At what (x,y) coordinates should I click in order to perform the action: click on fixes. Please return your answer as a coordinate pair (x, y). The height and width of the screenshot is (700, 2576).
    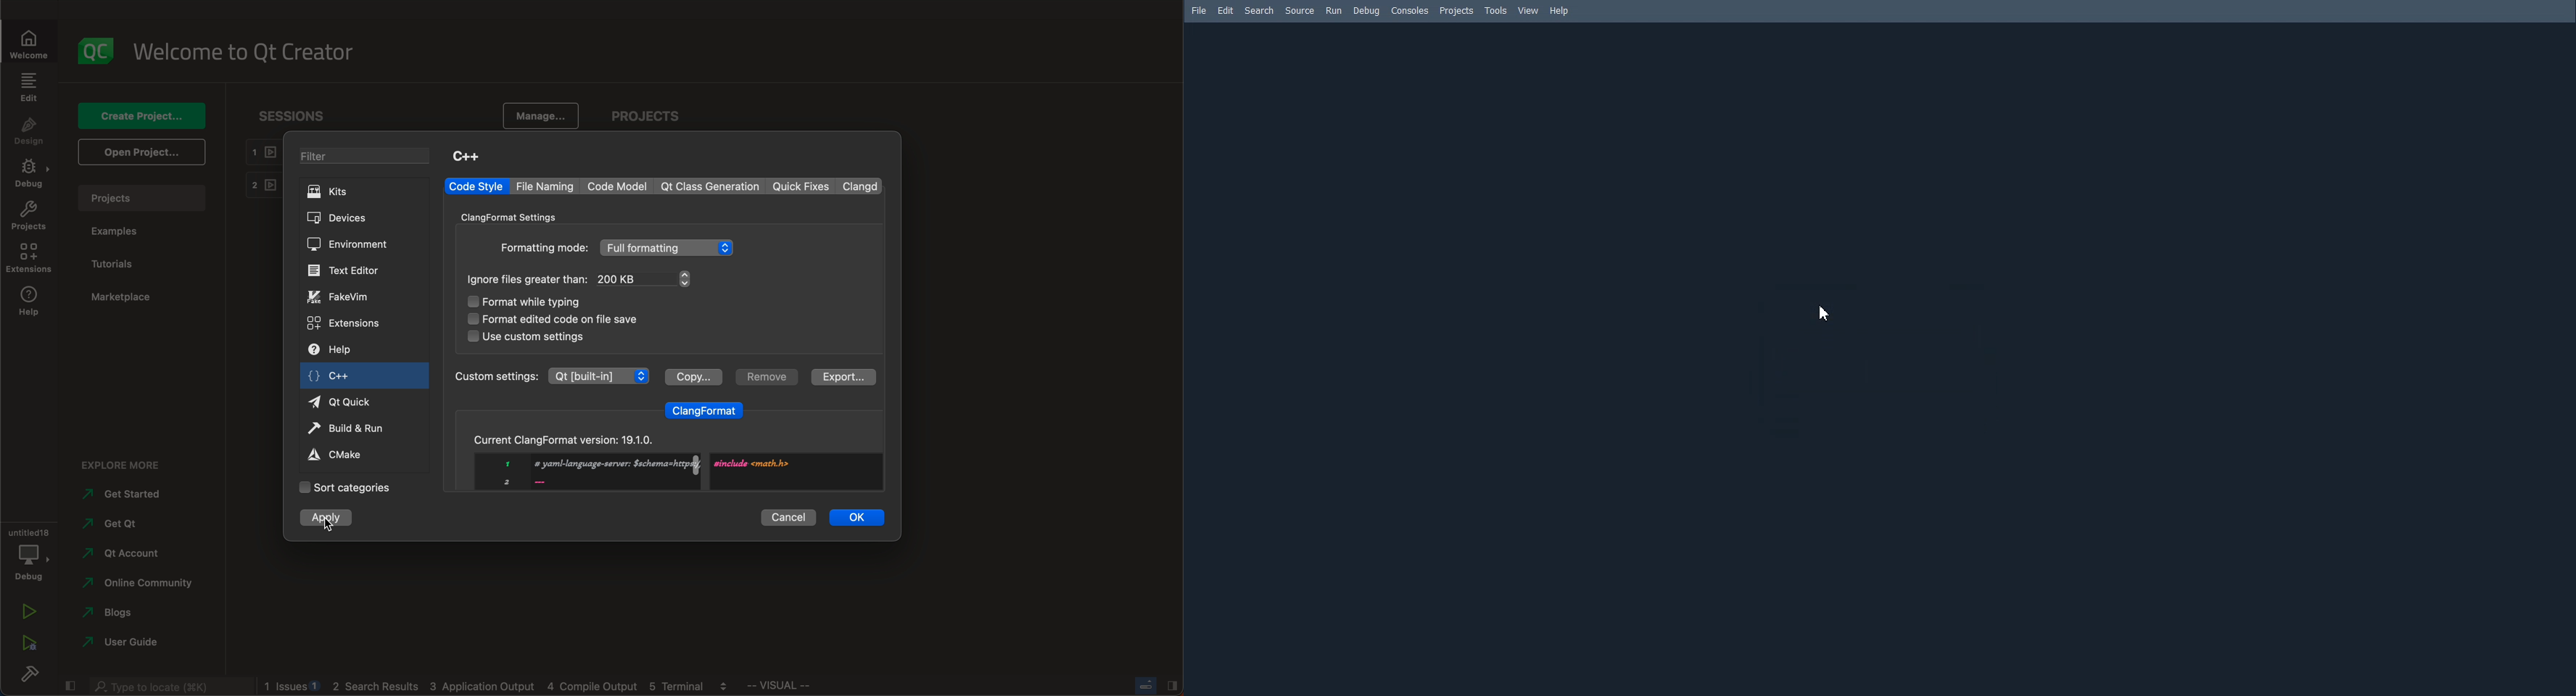
    Looking at the image, I should click on (802, 187).